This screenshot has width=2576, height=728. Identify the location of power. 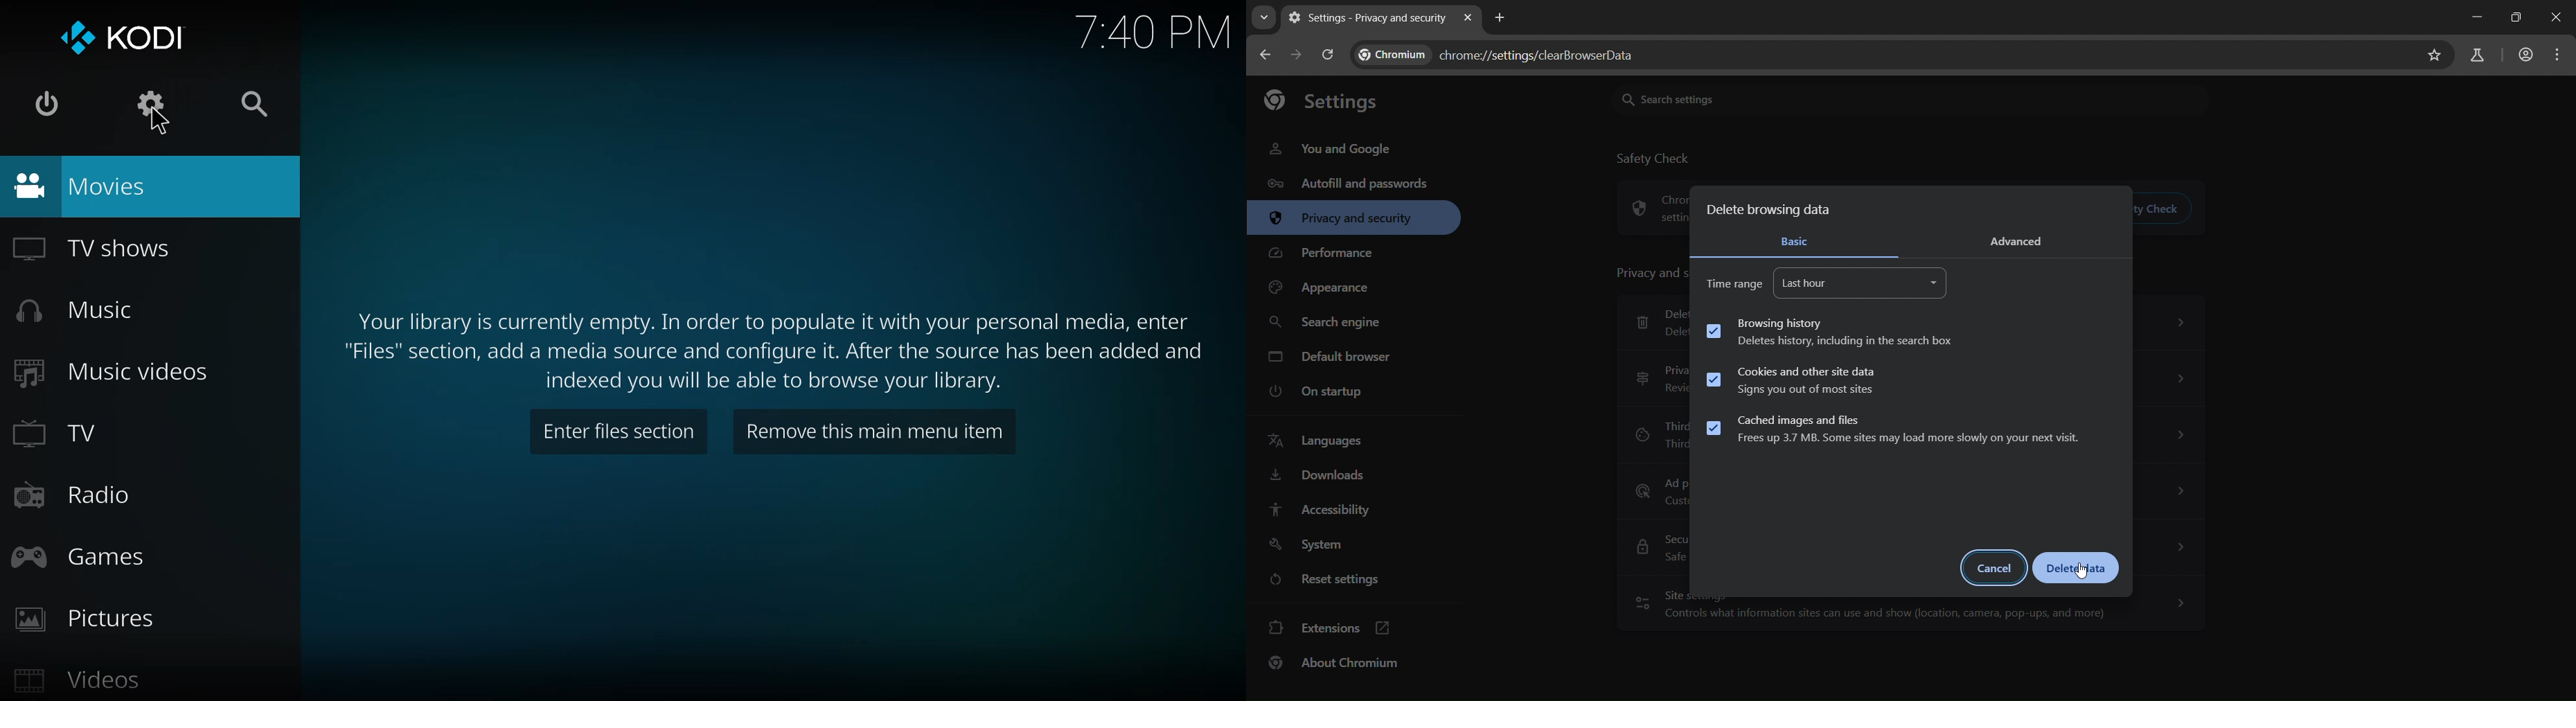
(43, 102).